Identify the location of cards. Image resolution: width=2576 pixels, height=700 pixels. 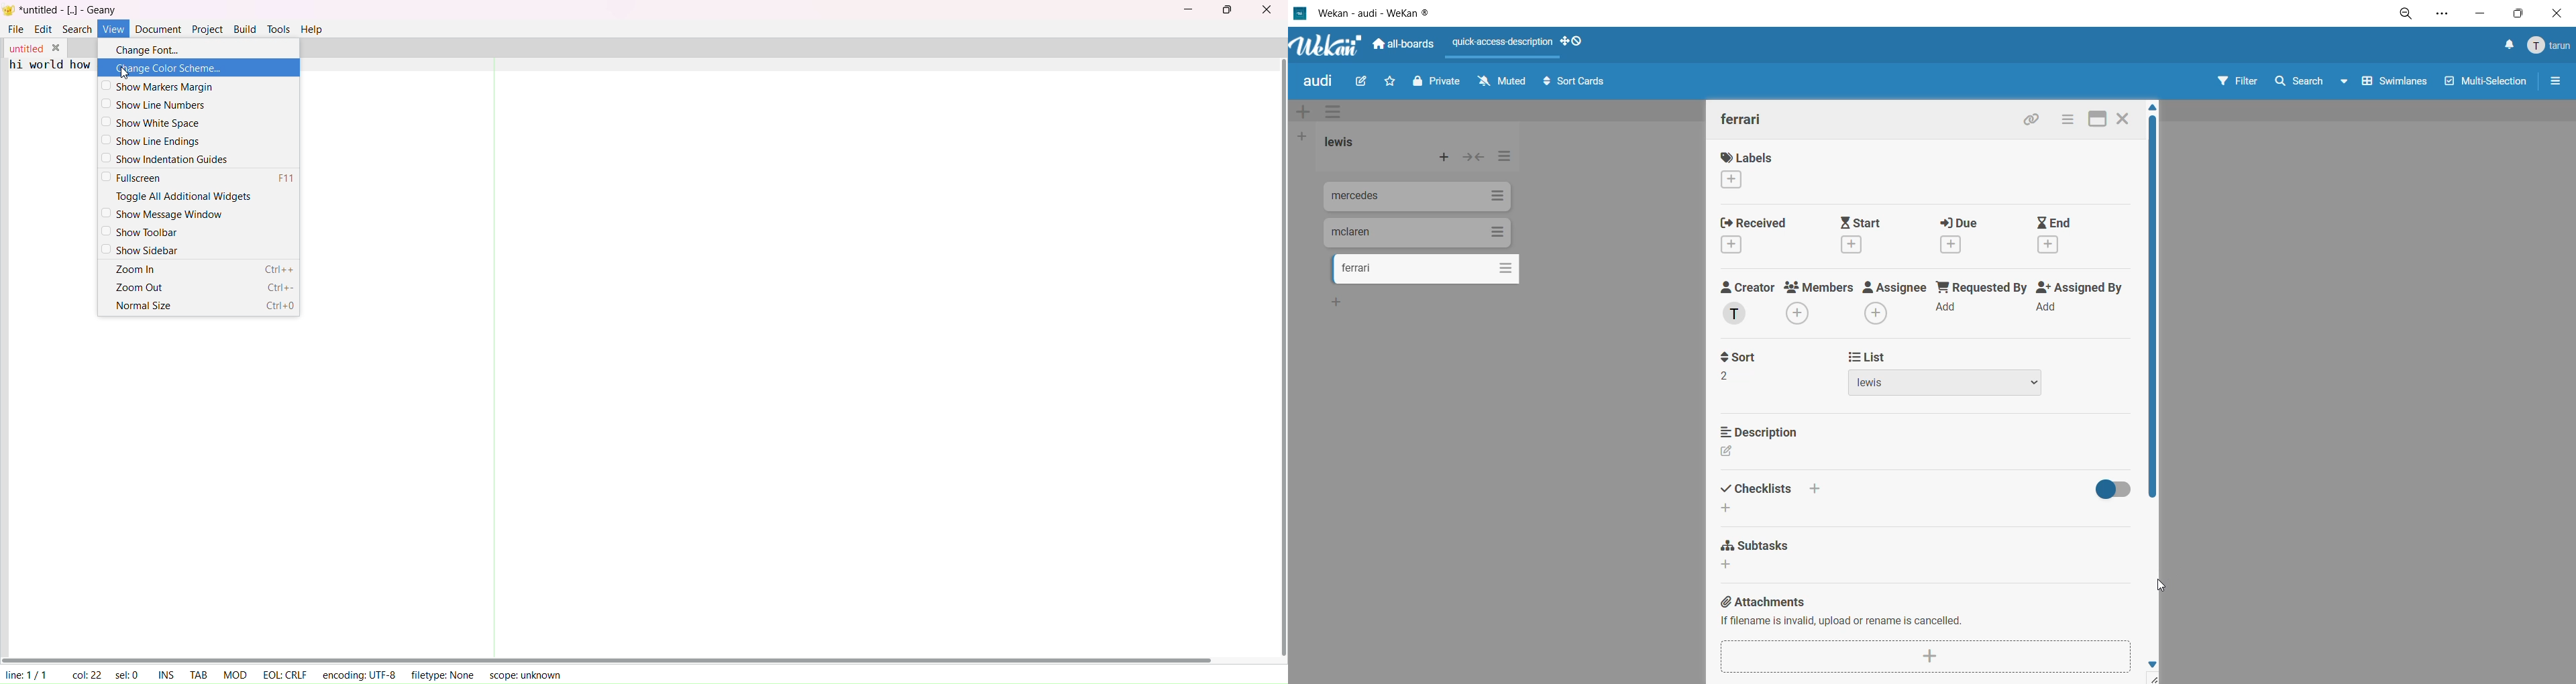
(1427, 271).